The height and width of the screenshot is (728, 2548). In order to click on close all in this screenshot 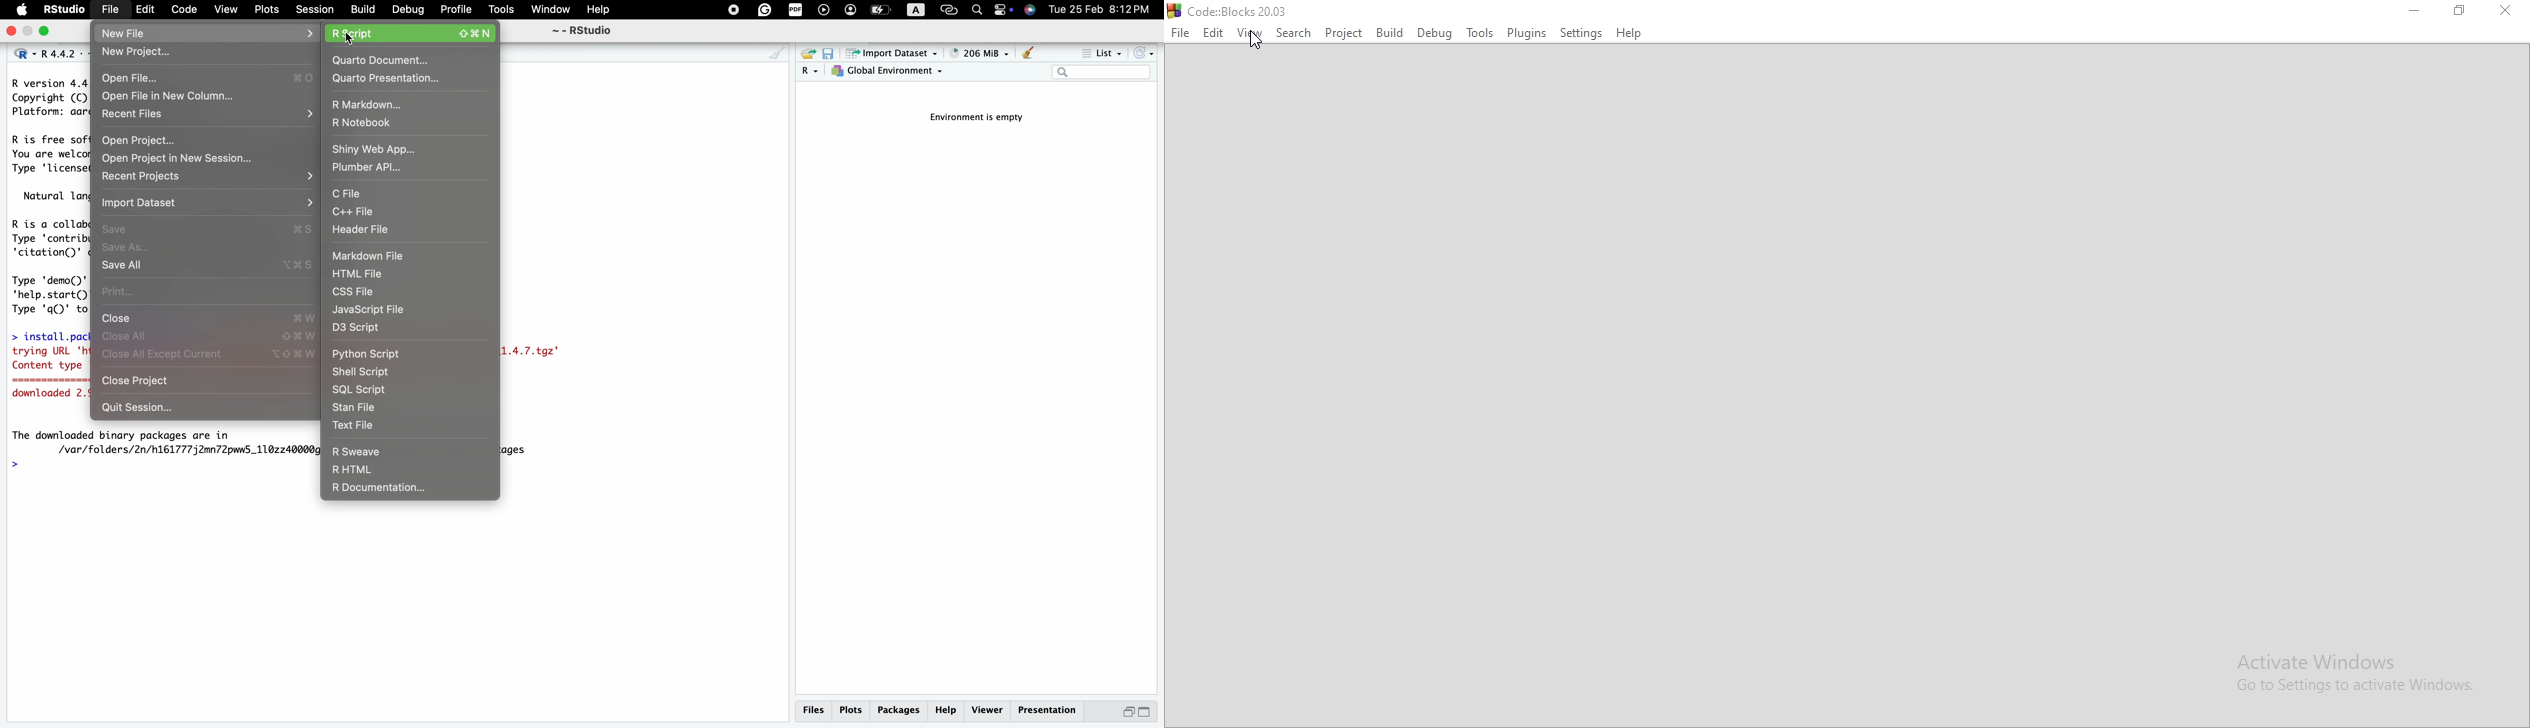, I will do `click(209, 336)`.